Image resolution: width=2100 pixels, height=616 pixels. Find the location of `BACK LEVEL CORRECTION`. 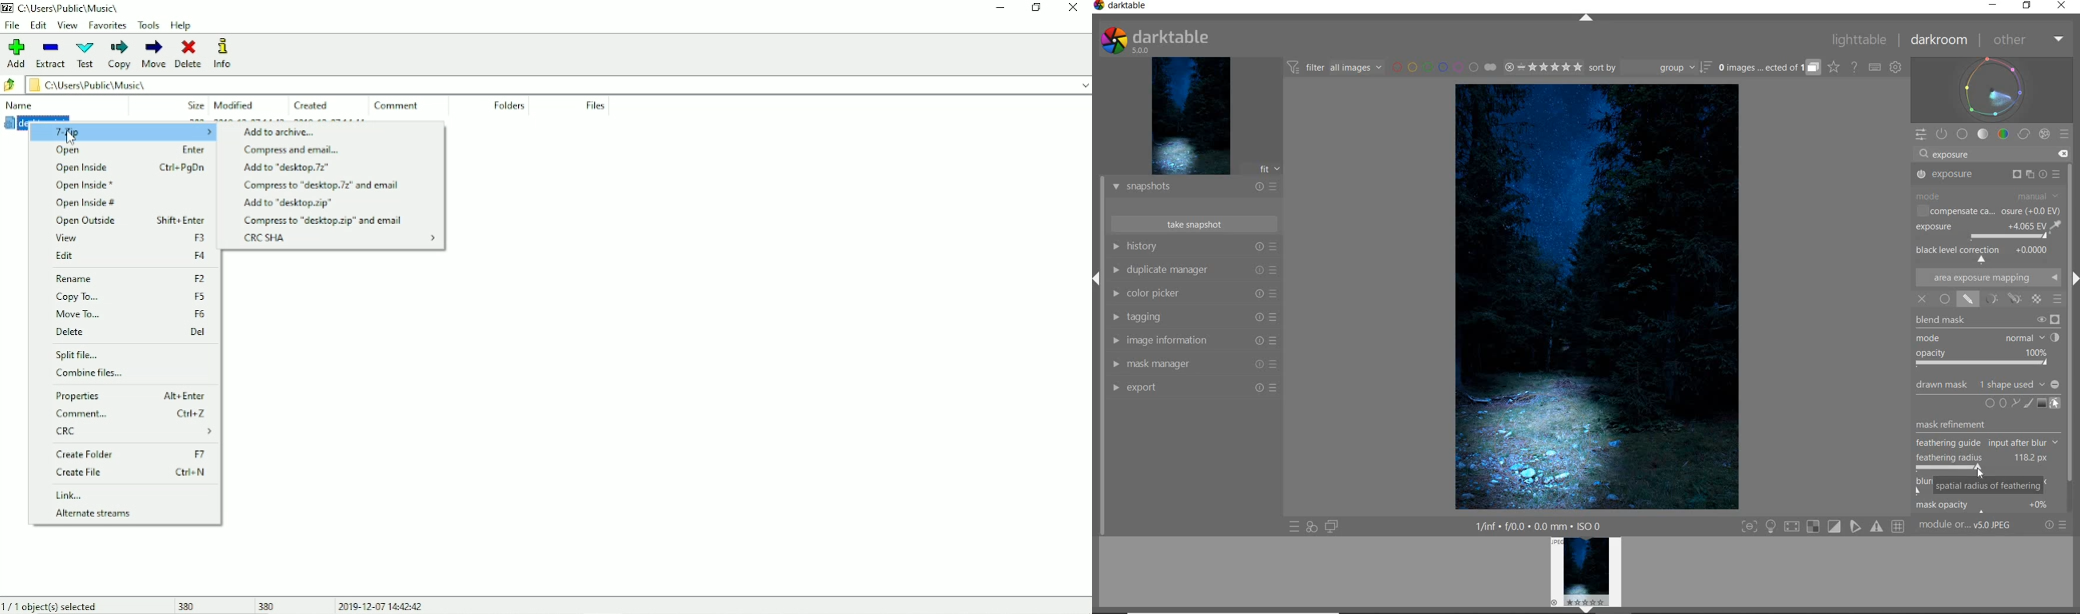

BACK LEVEL CORRECTION is located at coordinates (1986, 255).